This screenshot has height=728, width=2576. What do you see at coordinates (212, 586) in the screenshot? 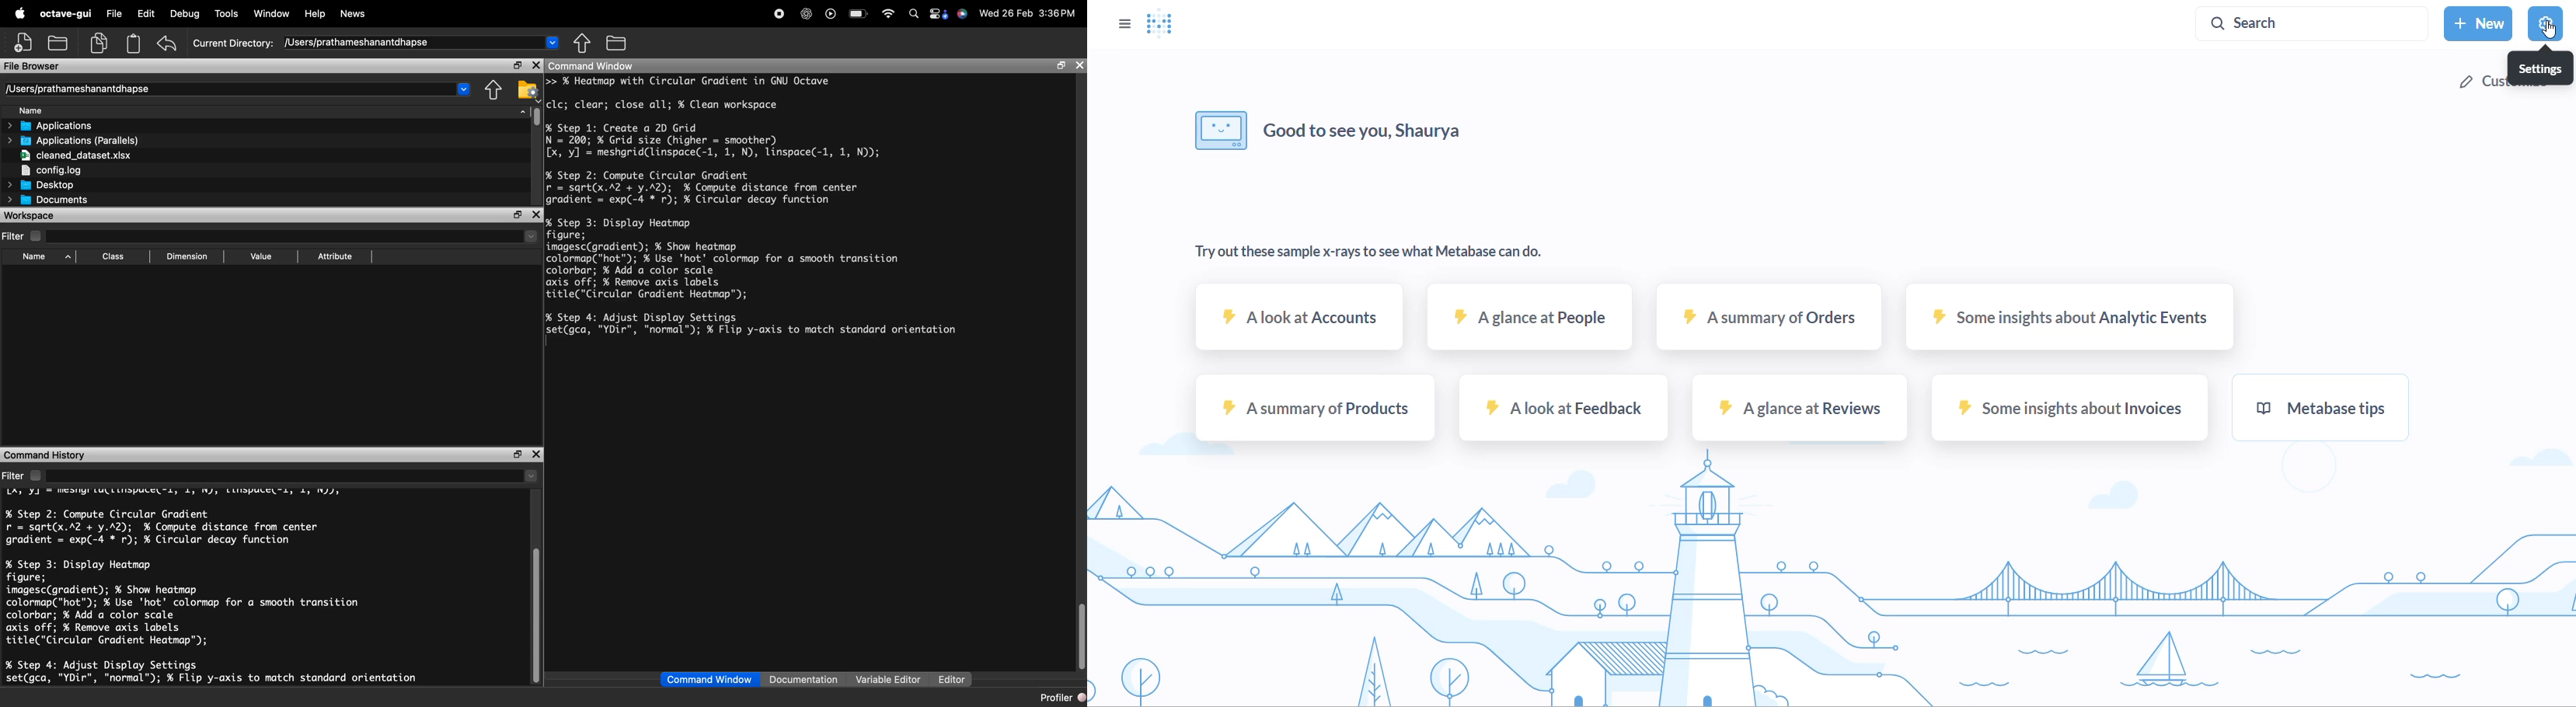
I see `LA, YJ = MESNYILULLLIDPULE "Ll, 4, IV), LLIDPULE "1, 1, IN),

% Step 2: Compute Circular Gradient

r = sqrt(x.A2 + y.A2); % Compute distance from center
gradient = exp(-4 * r); % Circular decay function

% Step 3: Display Heatmap

figure;

imagesc(gradient); % Show heatmap

colormap("hot"); % Use 'hot' colormap for a smooth transition
colorbar; % Add a color scale

axis off; ¥ Remove axis labels

title("Circular Gradient Heatmap");

% Step 4: Adjust Display Settings

set(gca, "YDir", "normal"™); % Flip y-axis to match standard orientation` at bounding box center [212, 586].